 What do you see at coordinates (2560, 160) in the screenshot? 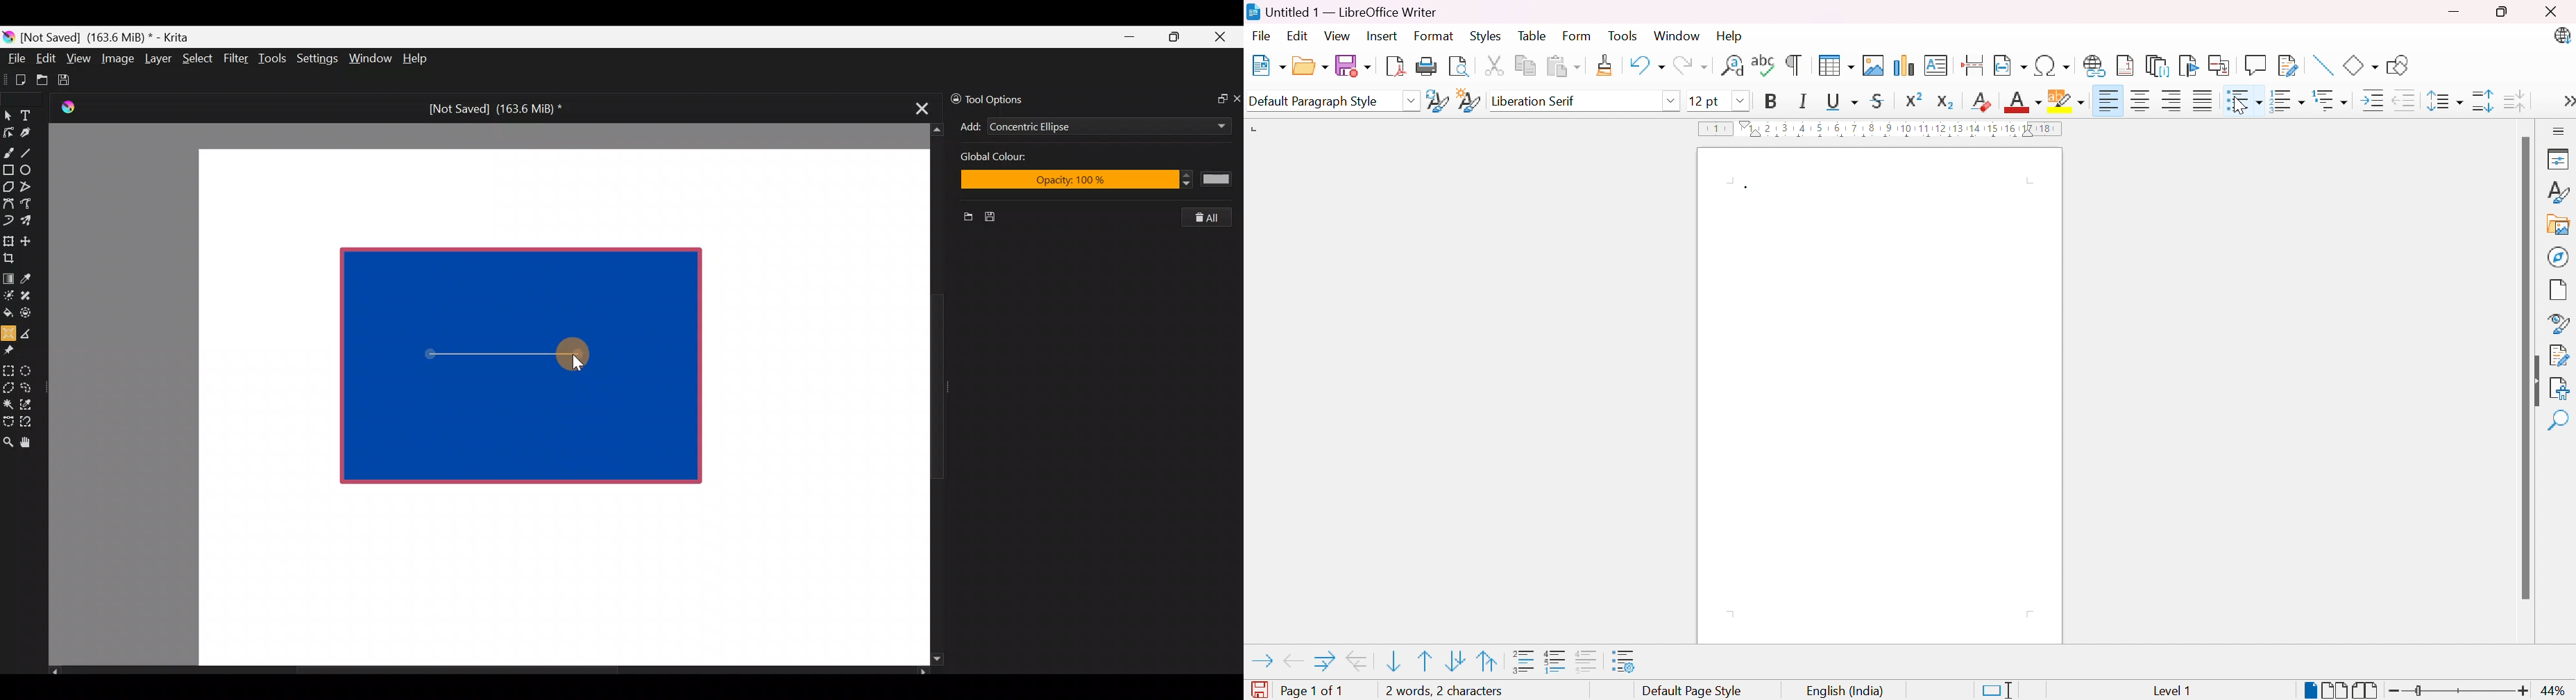
I see `Properties` at bounding box center [2560, 160].